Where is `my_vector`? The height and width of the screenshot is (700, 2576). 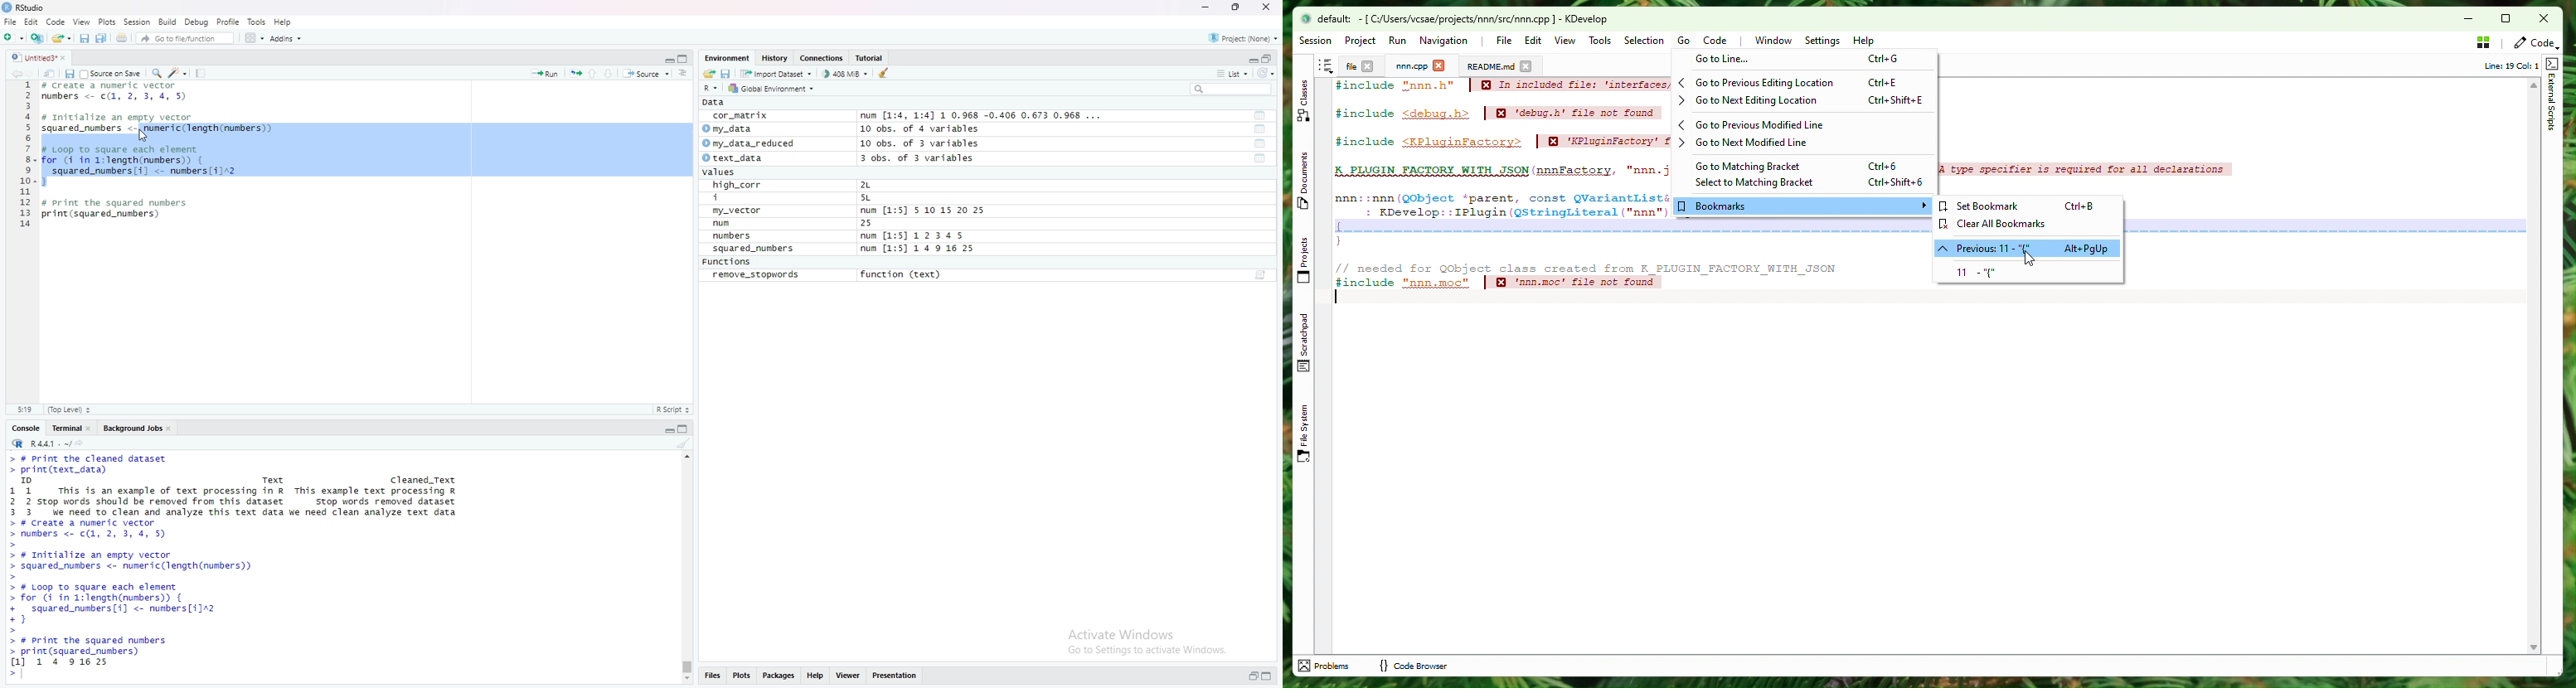
my_vector is located at coordinates (738, 211).